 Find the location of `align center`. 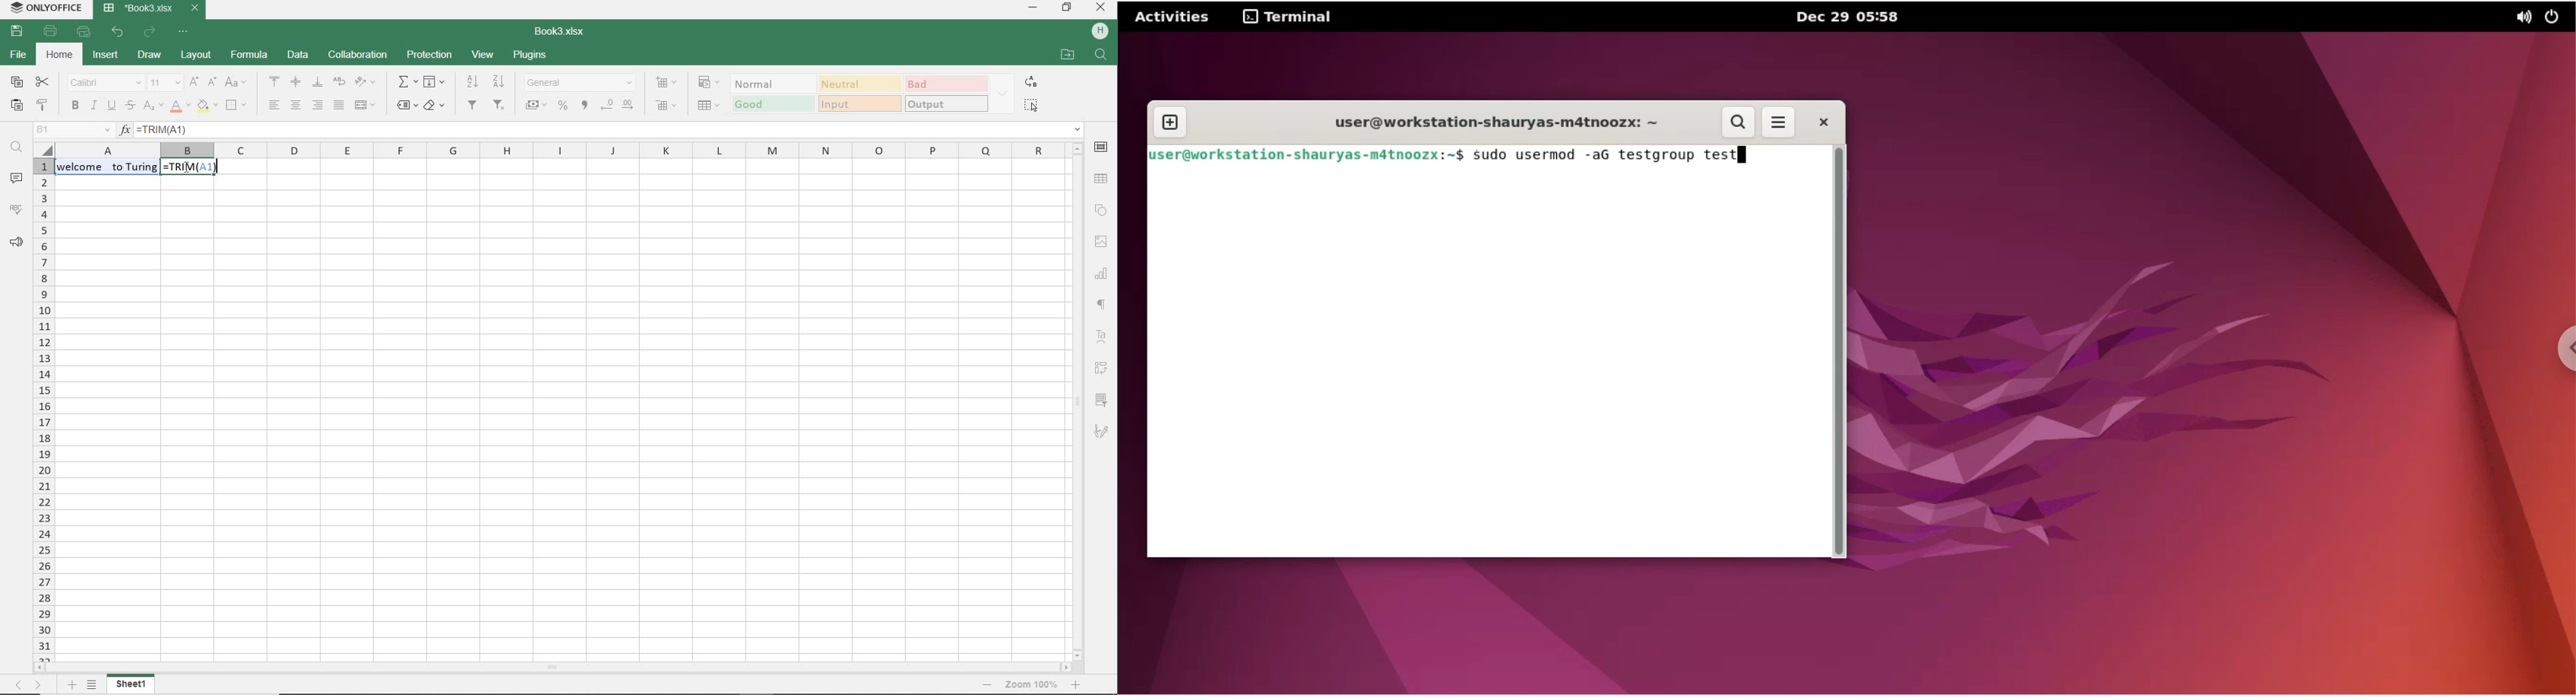

align center is located at coordinates (295, 105).